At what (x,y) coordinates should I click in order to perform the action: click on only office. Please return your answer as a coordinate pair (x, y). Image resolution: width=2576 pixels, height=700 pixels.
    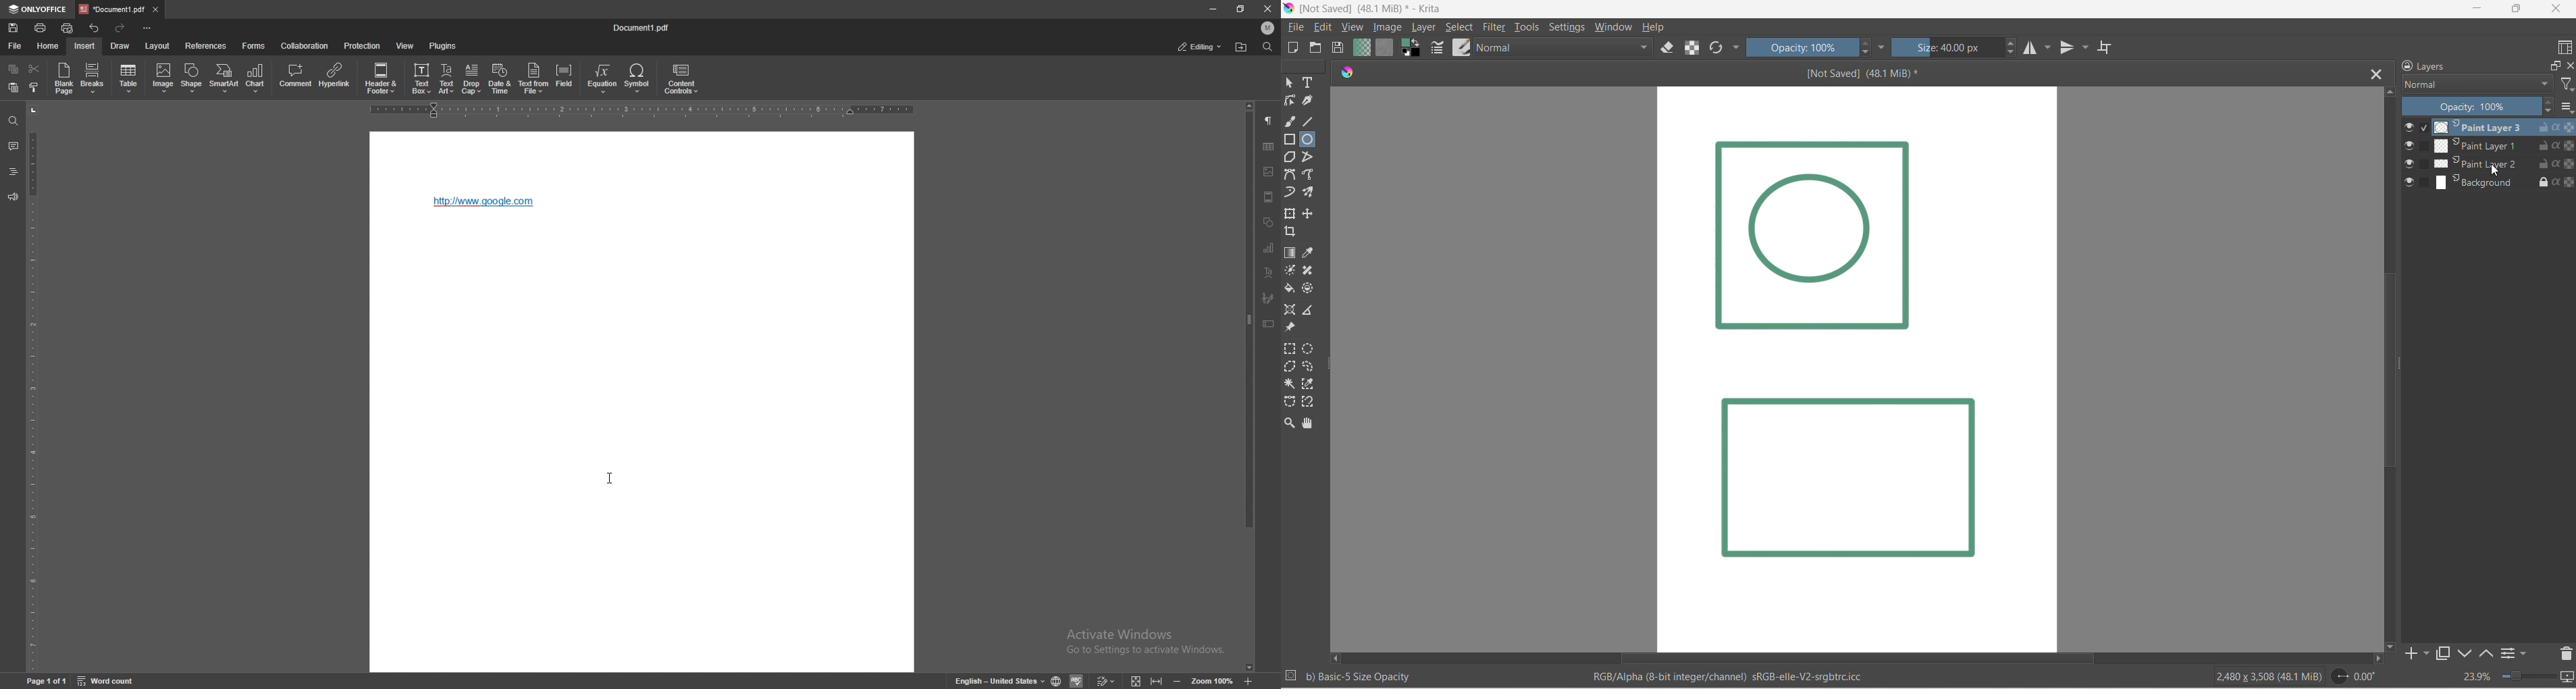
    Looking at the image, I should click on (39, 9).